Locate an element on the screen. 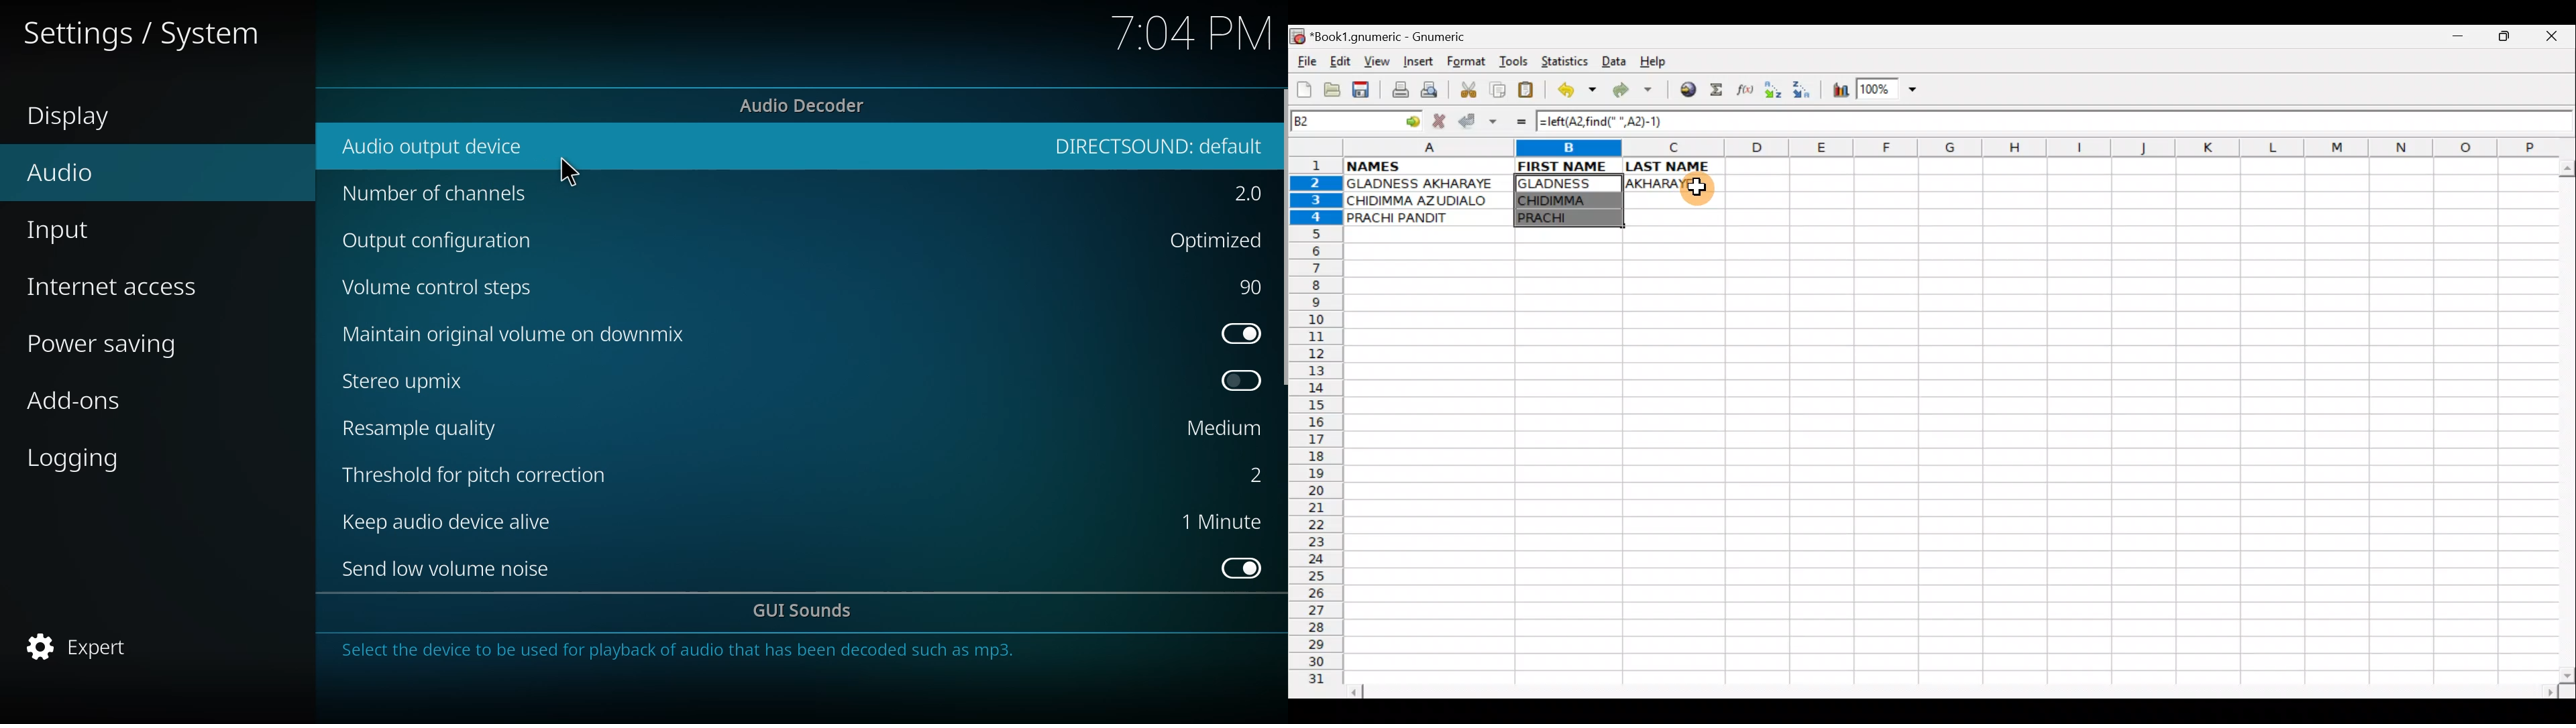 Image resolution: width=2576 pixels, height=728 pixels. keep audio device alive is located at coordinates (455, 522).